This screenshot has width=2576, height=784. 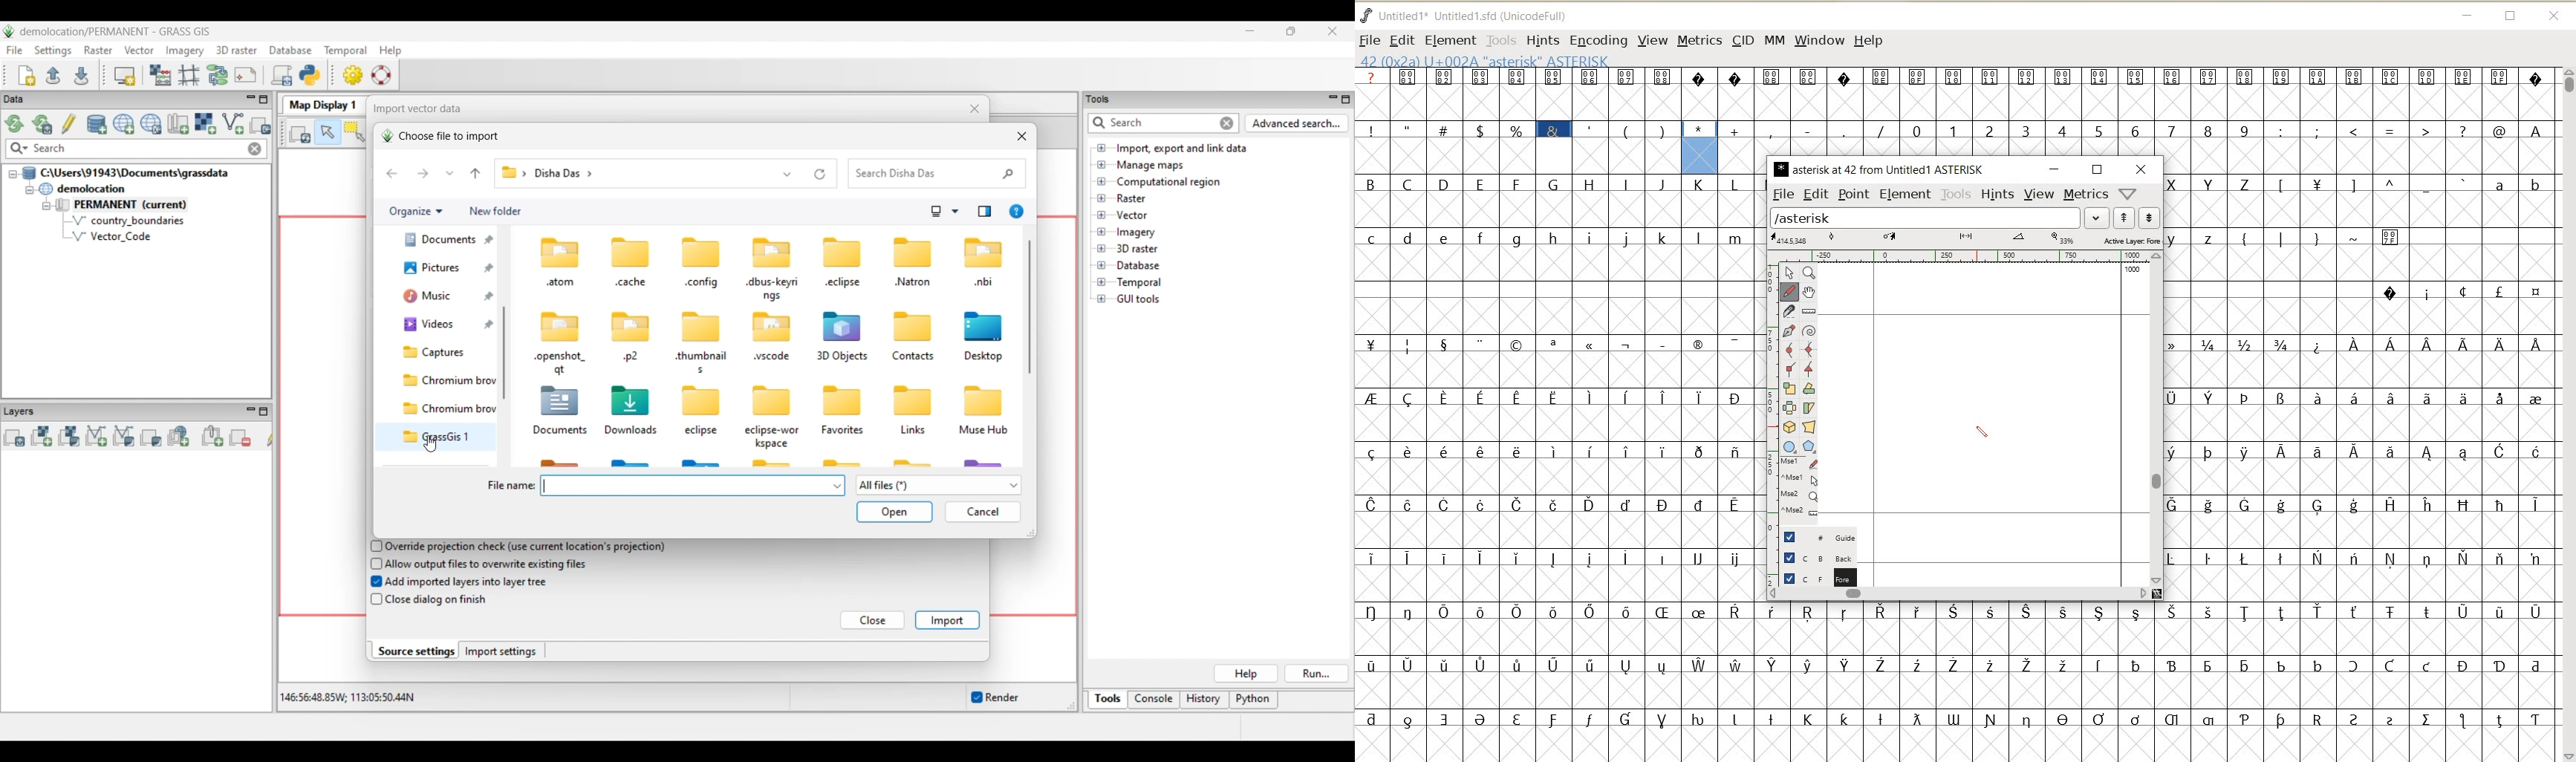 I want to click on magnify, so click(x=1809, y=274).